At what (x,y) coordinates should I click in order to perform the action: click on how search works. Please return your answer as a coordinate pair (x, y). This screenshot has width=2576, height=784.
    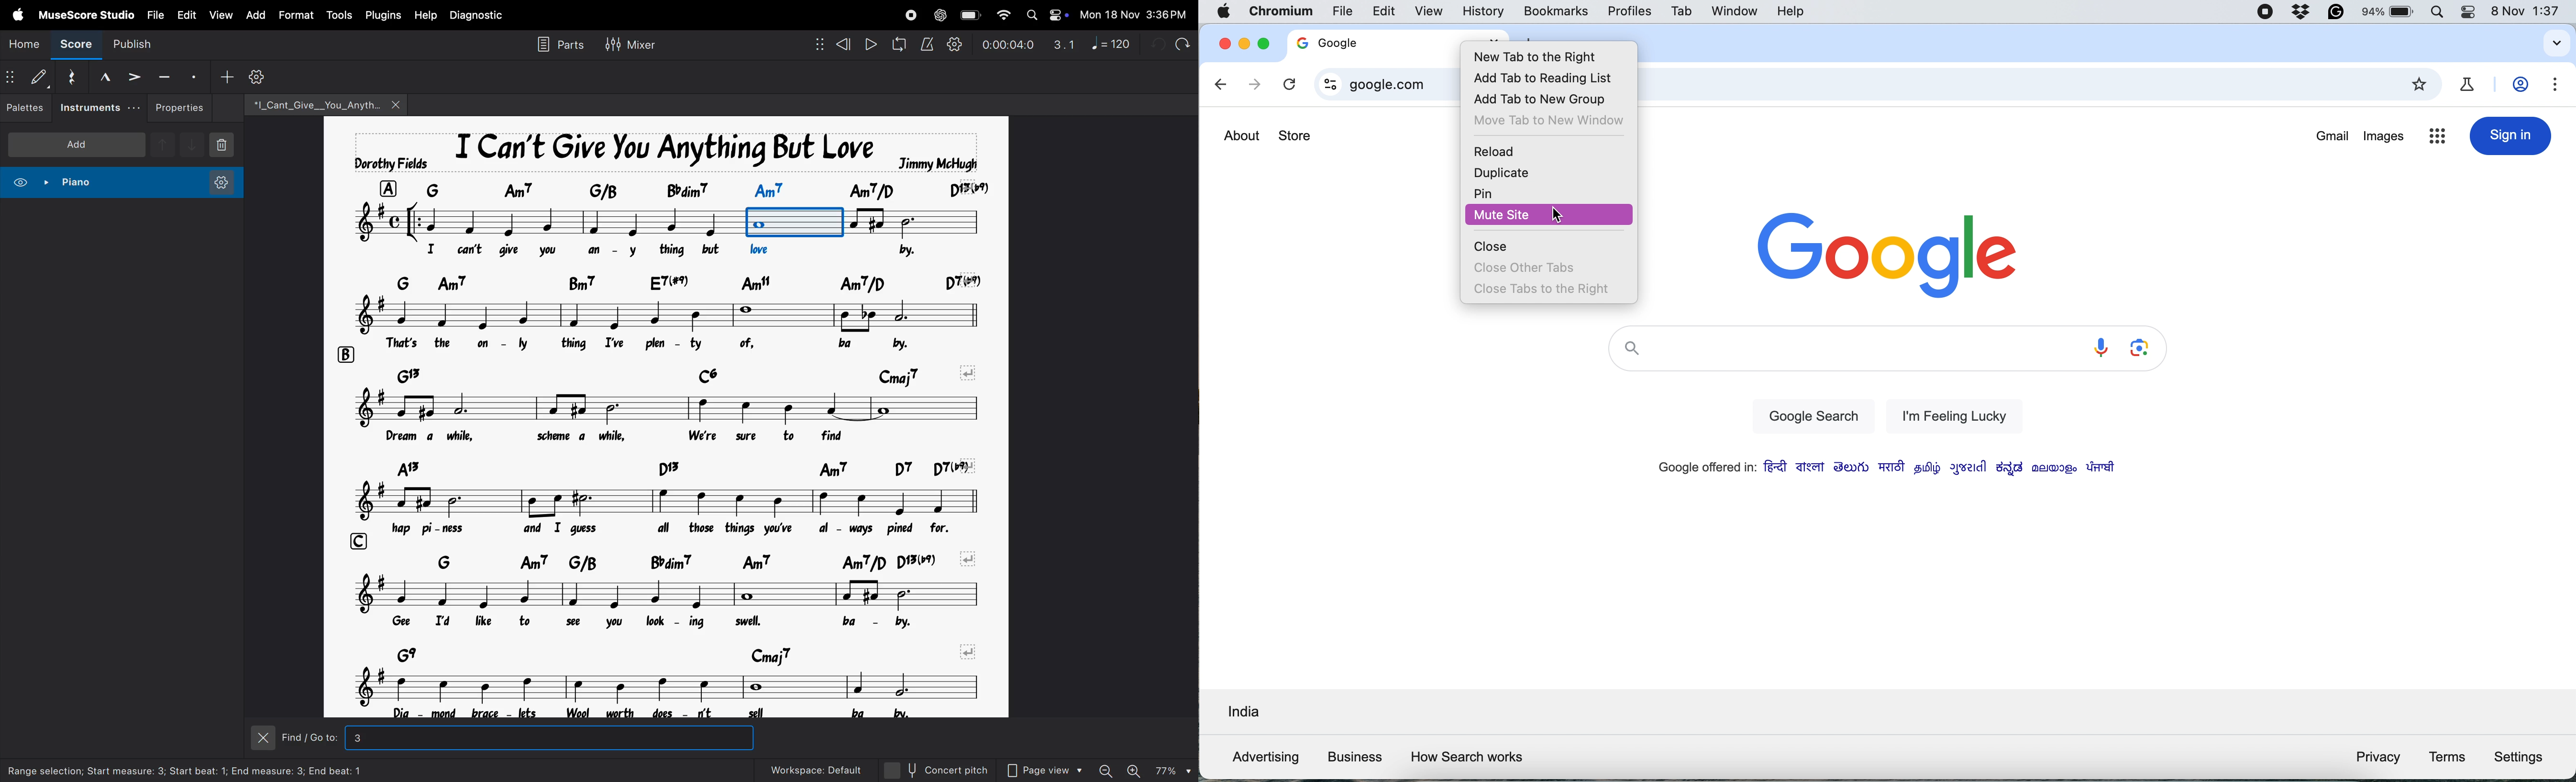
    Looking at the image, I should click on (1468, 758).